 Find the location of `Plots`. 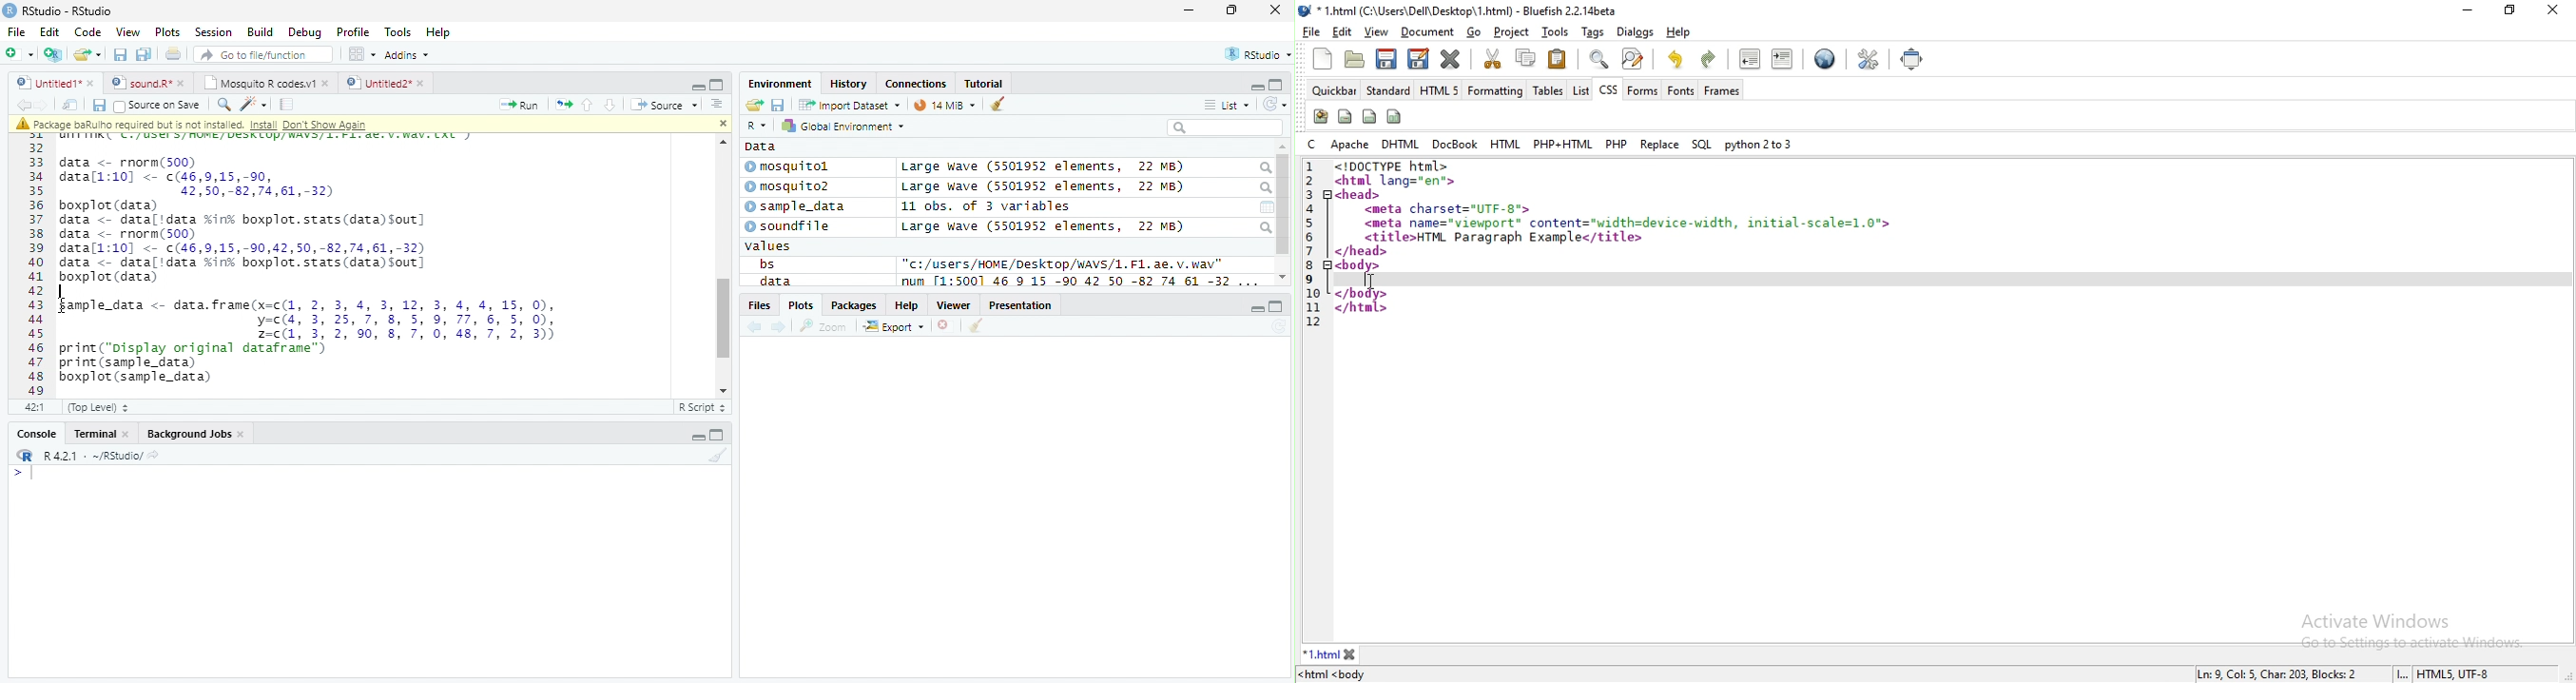

Plots is located at coordinates (800, 305).